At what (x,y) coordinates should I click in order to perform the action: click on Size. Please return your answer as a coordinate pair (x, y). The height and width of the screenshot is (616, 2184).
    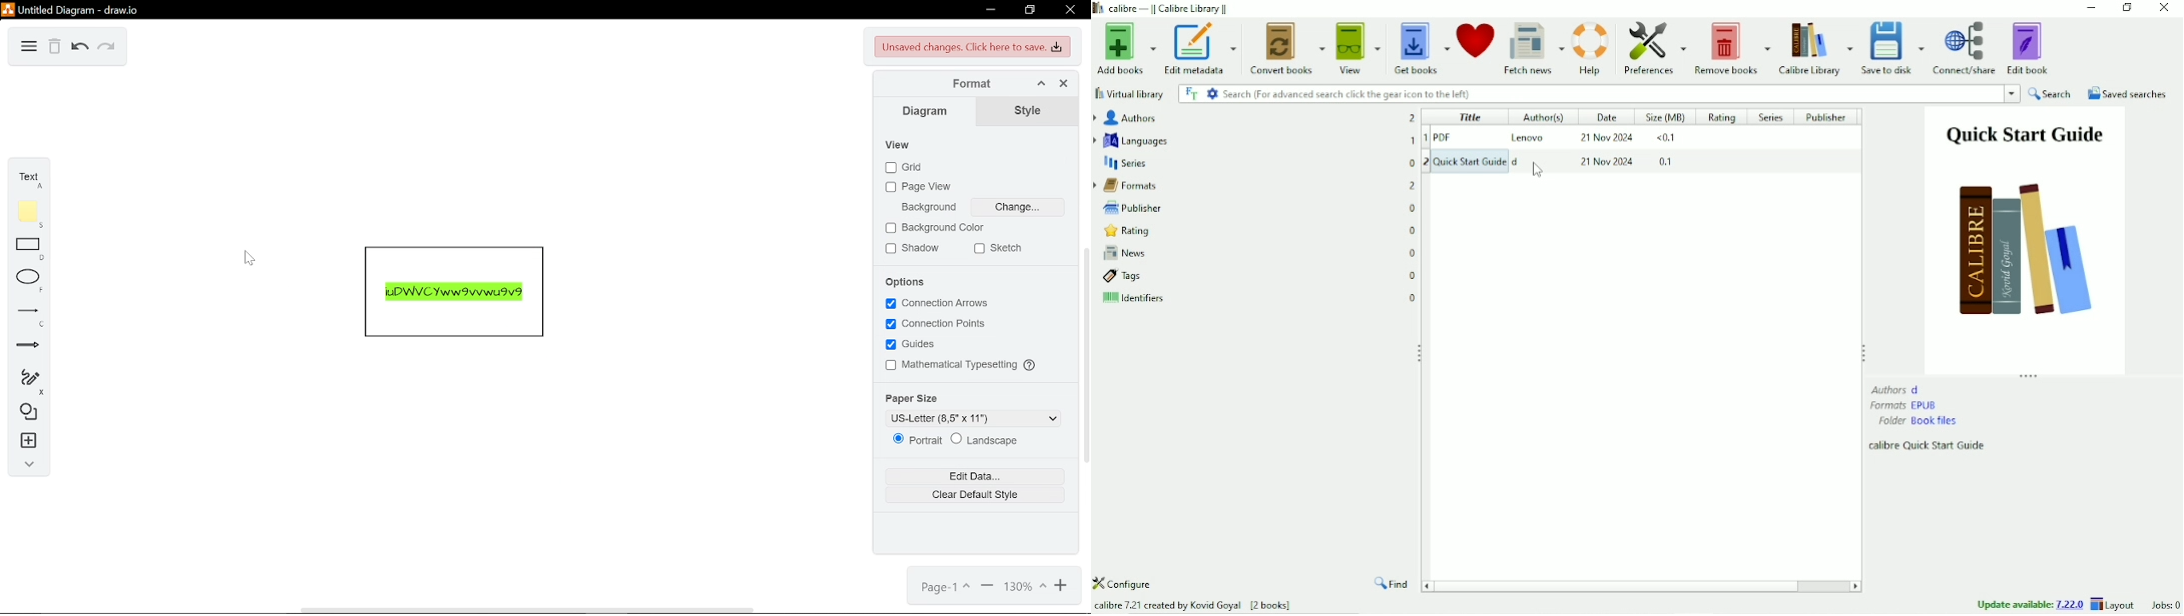
    Looking at the image, I should click on (1667, 118).